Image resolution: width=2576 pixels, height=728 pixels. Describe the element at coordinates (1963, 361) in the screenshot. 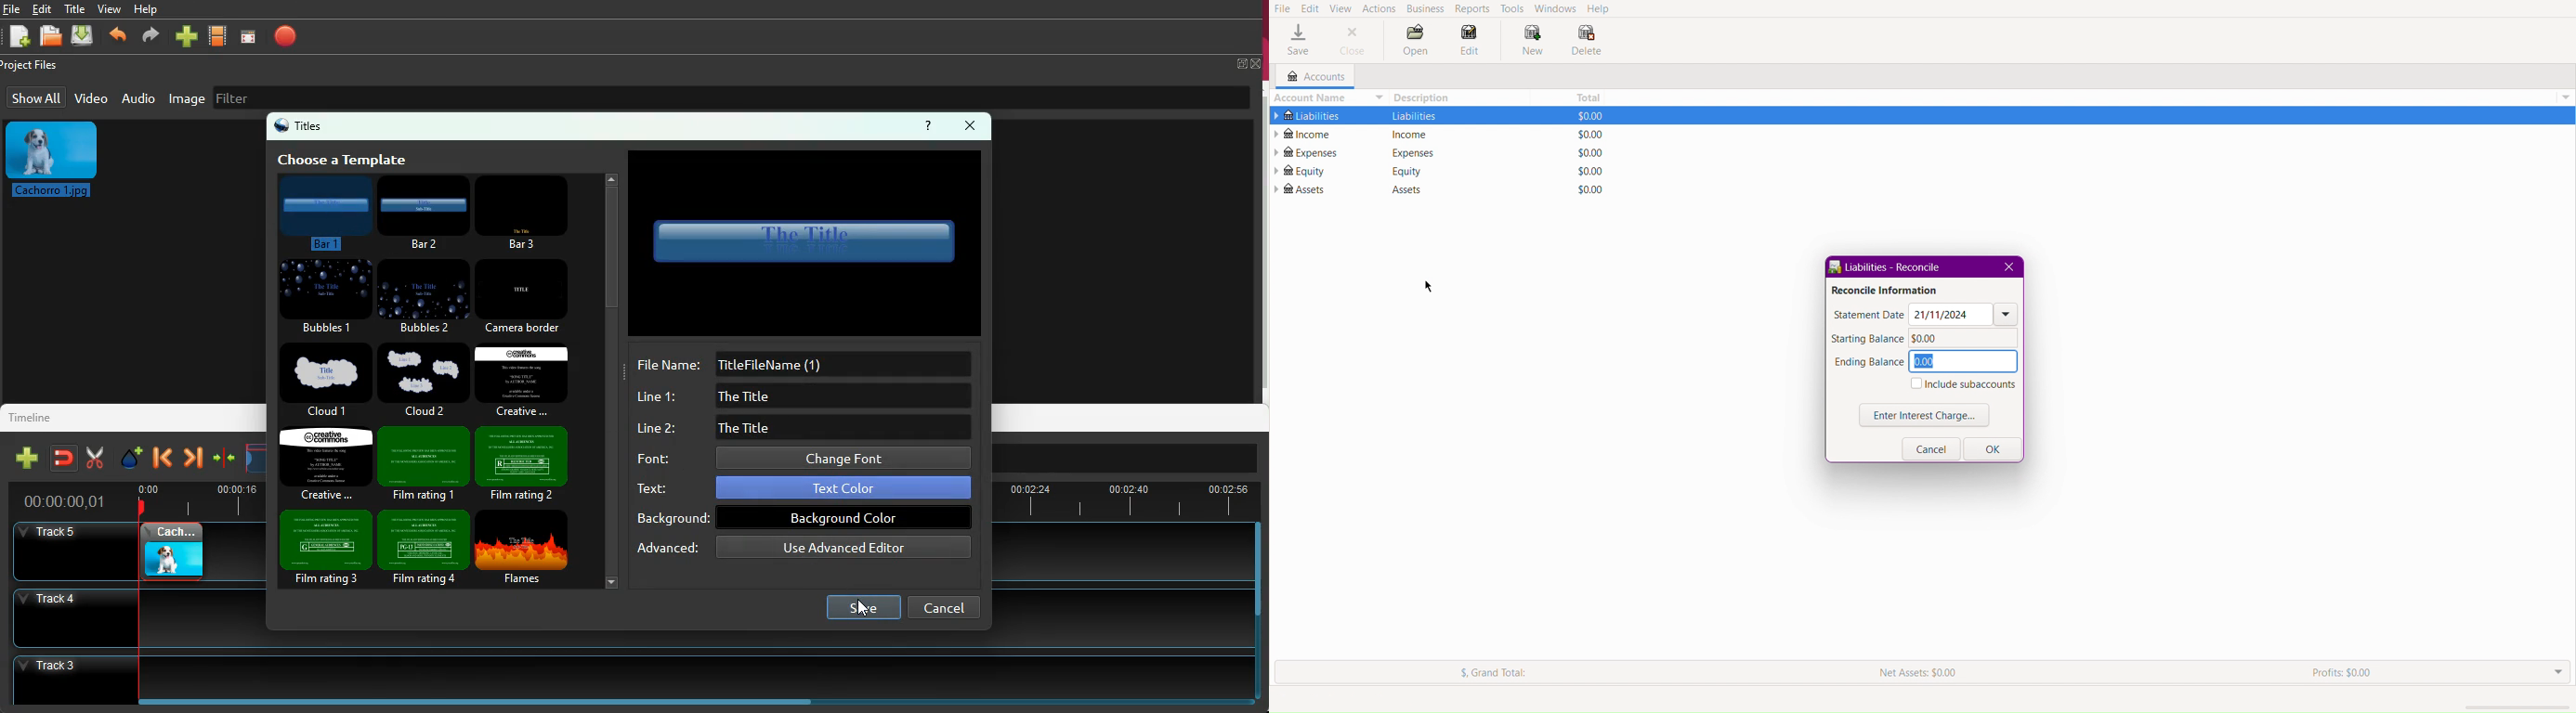

I see `0.00` at that location.